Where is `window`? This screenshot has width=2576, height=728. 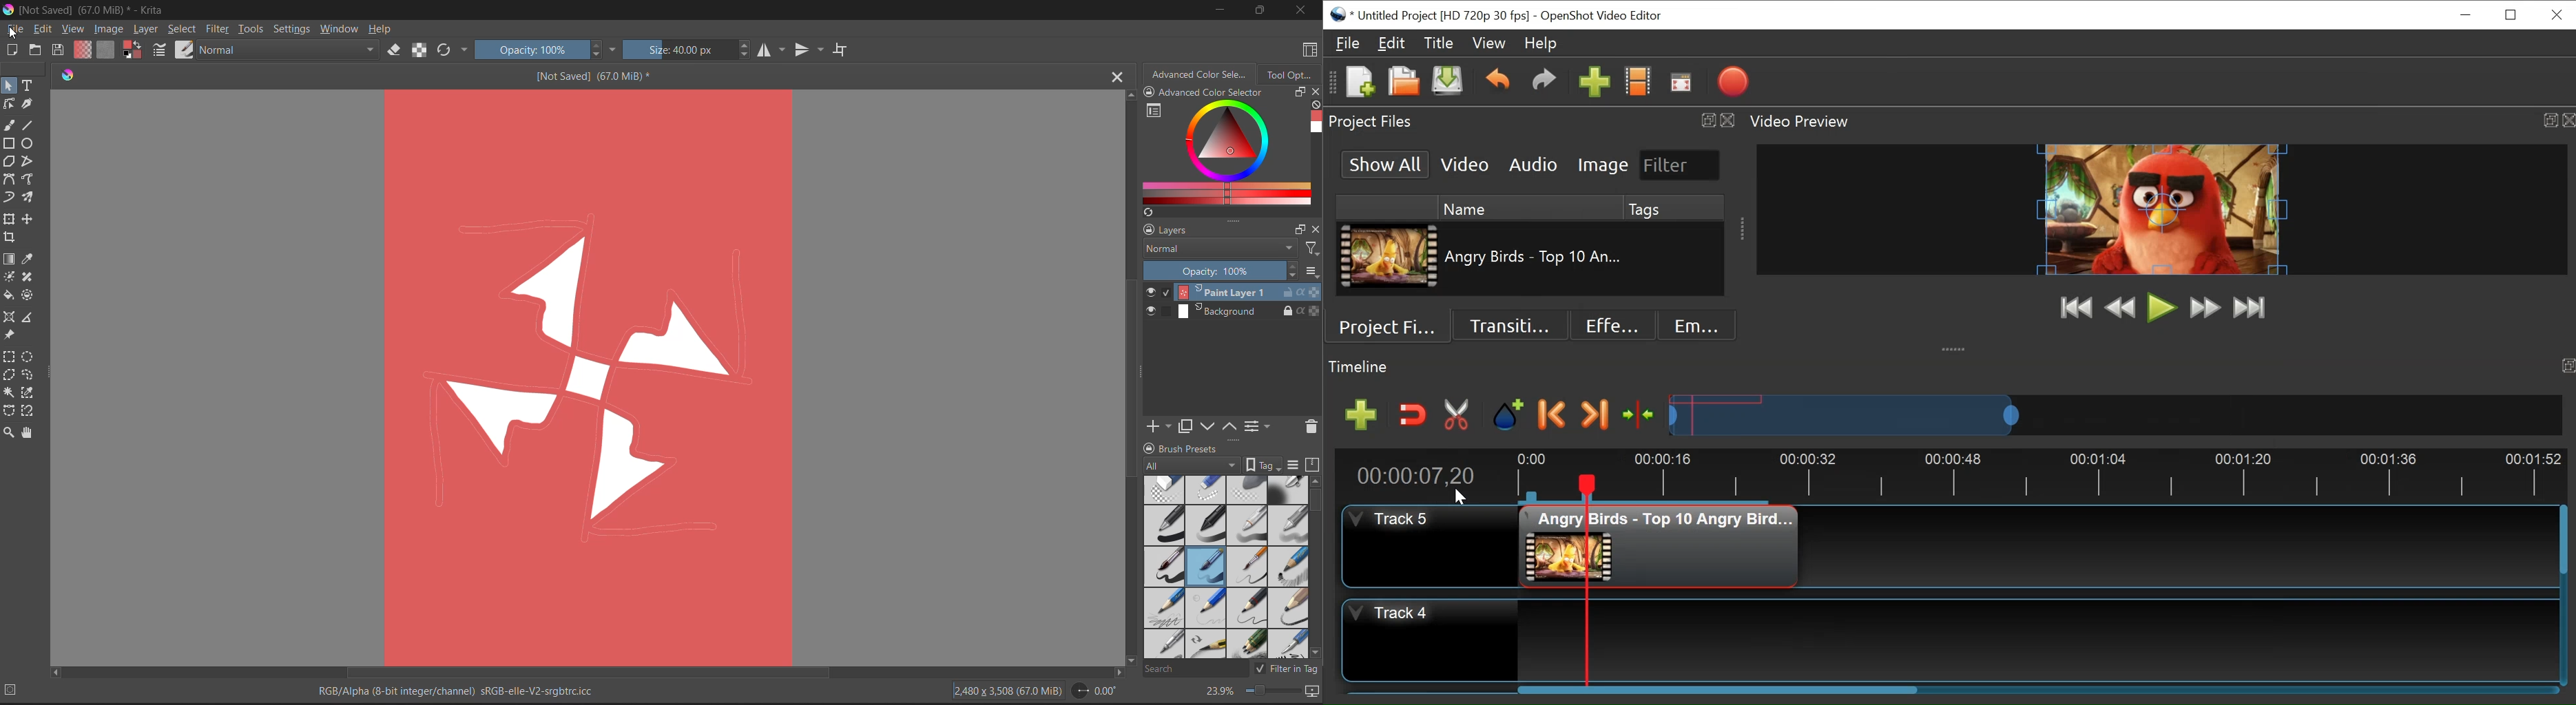
window is located at coordinates (341, 30).